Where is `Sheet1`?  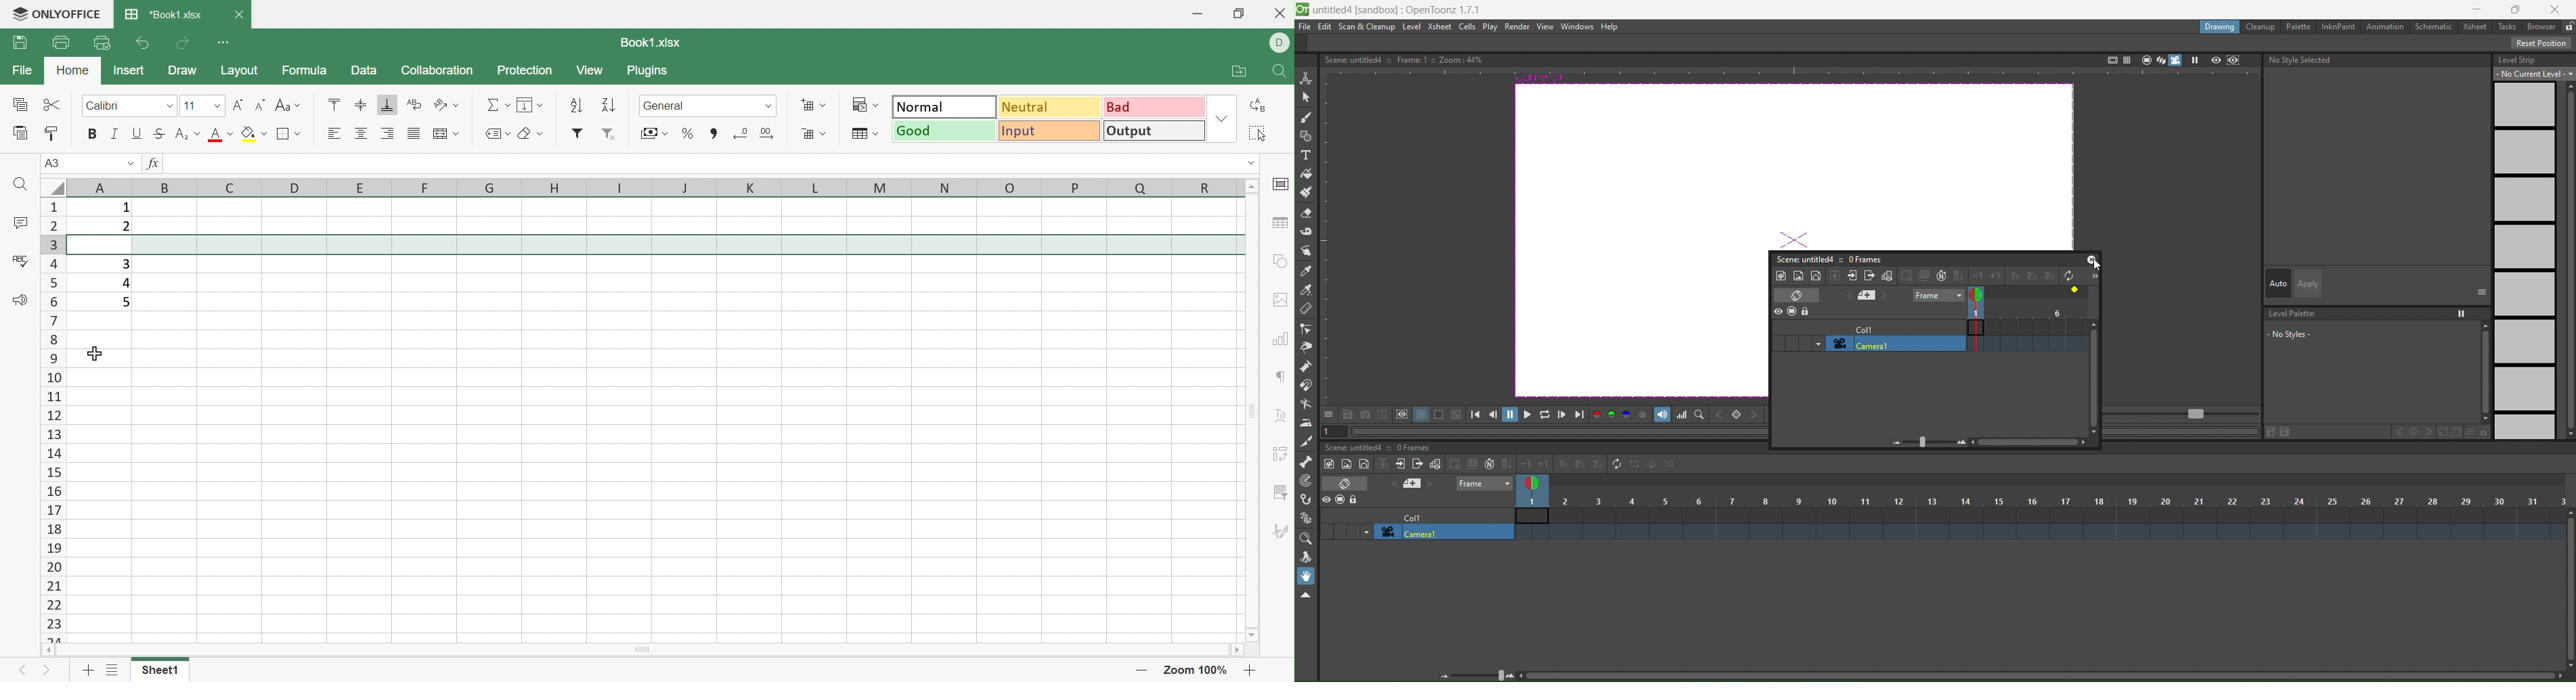 Sheet1 is located at coordinates (162, 670).